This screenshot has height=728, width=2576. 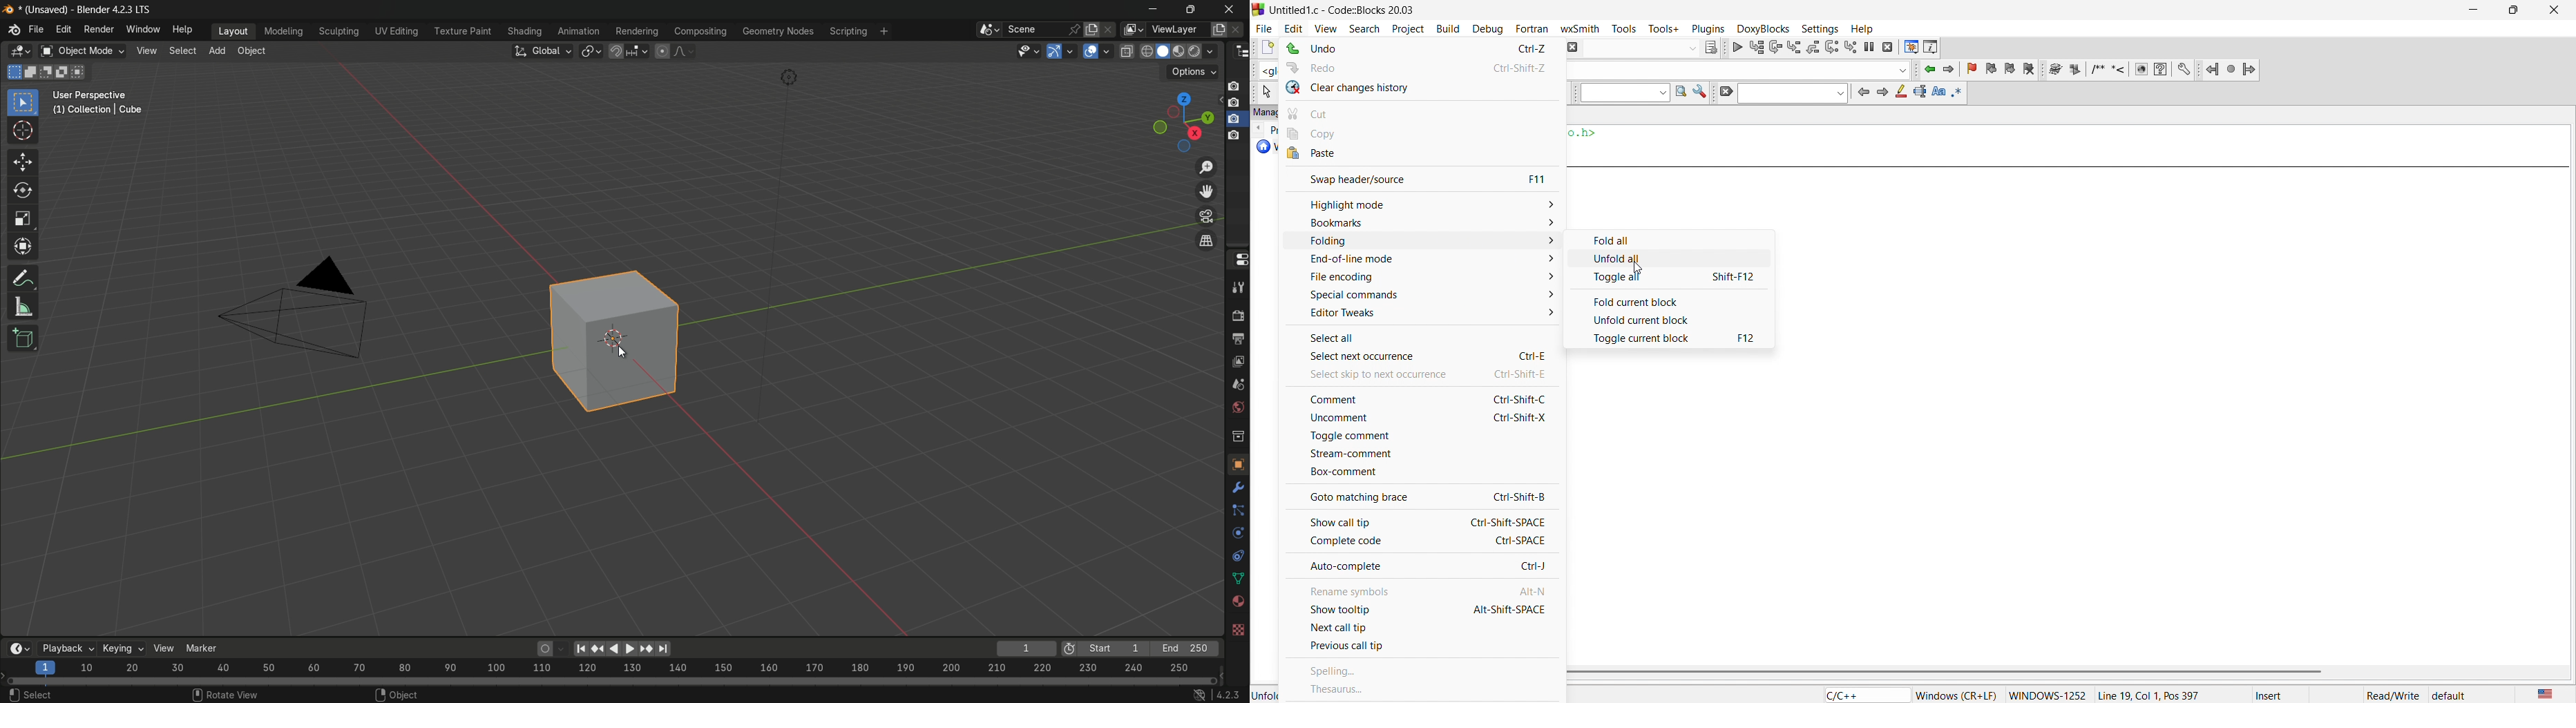 I want to click on wxsmith, so click(x=1583, y=27).